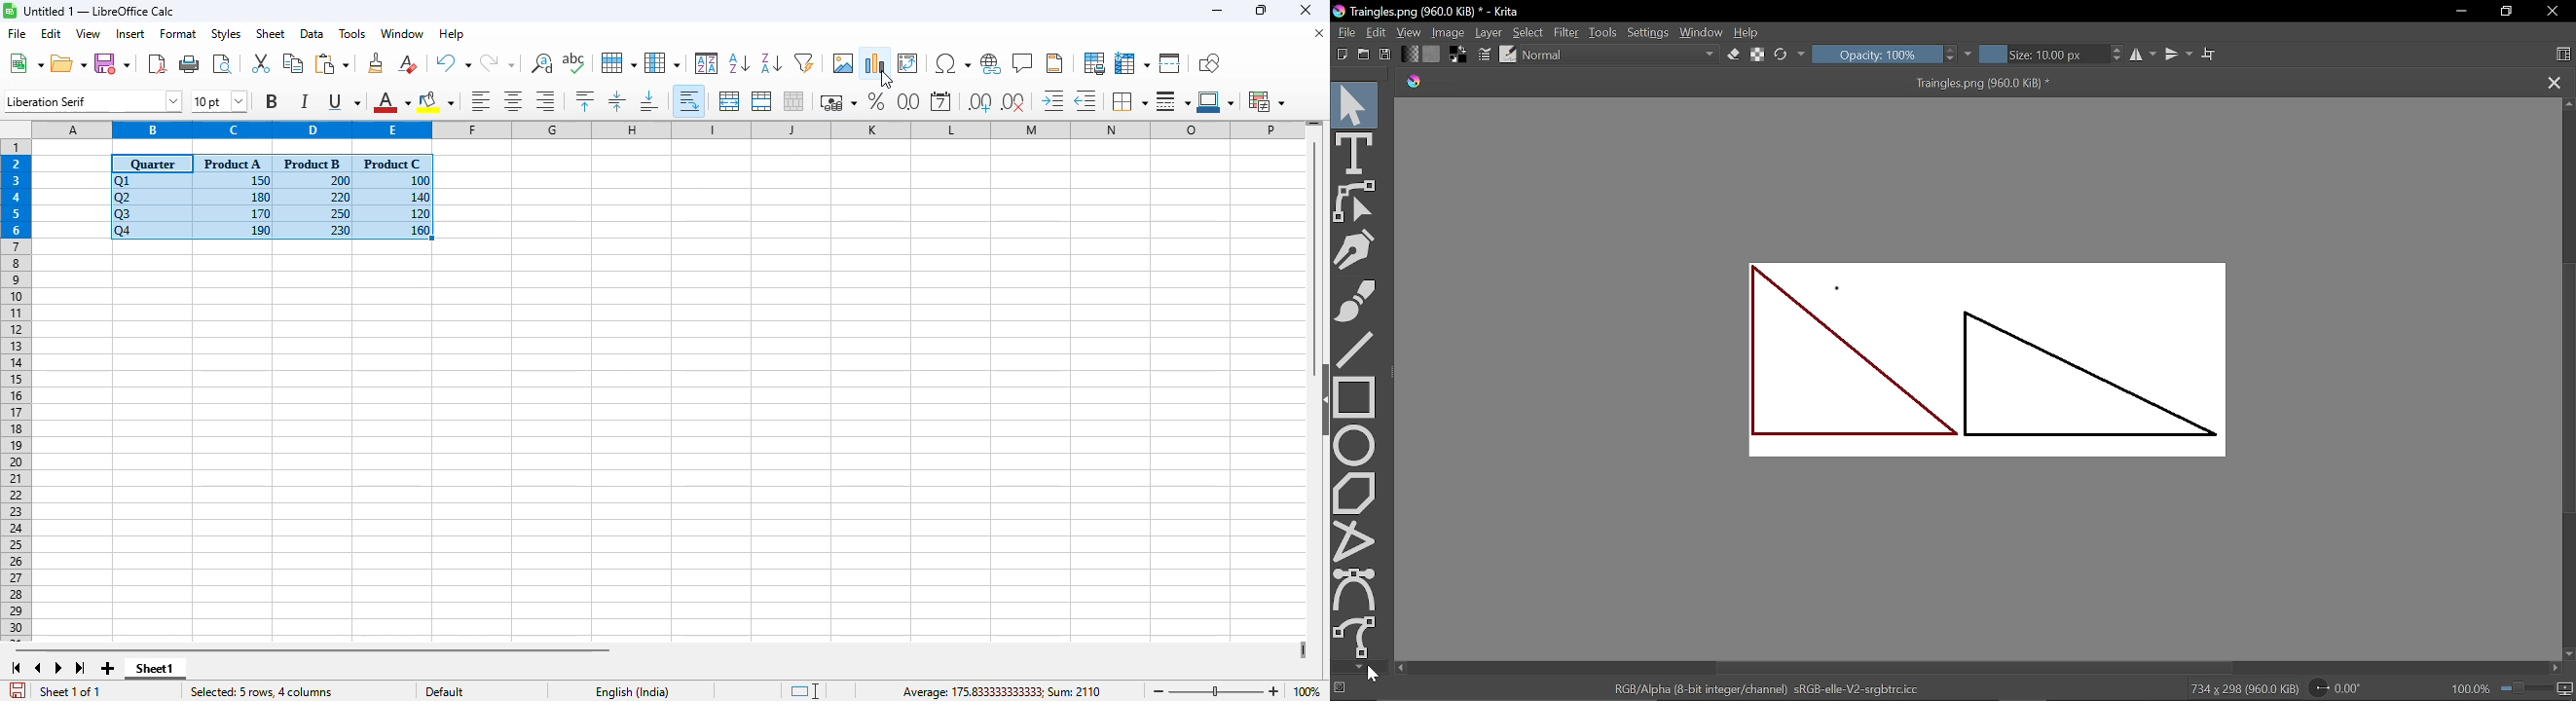 The height and width of the screenshot is (728, 2576). What do you see at coordinates (804, 62) in the screenshot?
I see `autofilter` at bounding box center [804, 62].